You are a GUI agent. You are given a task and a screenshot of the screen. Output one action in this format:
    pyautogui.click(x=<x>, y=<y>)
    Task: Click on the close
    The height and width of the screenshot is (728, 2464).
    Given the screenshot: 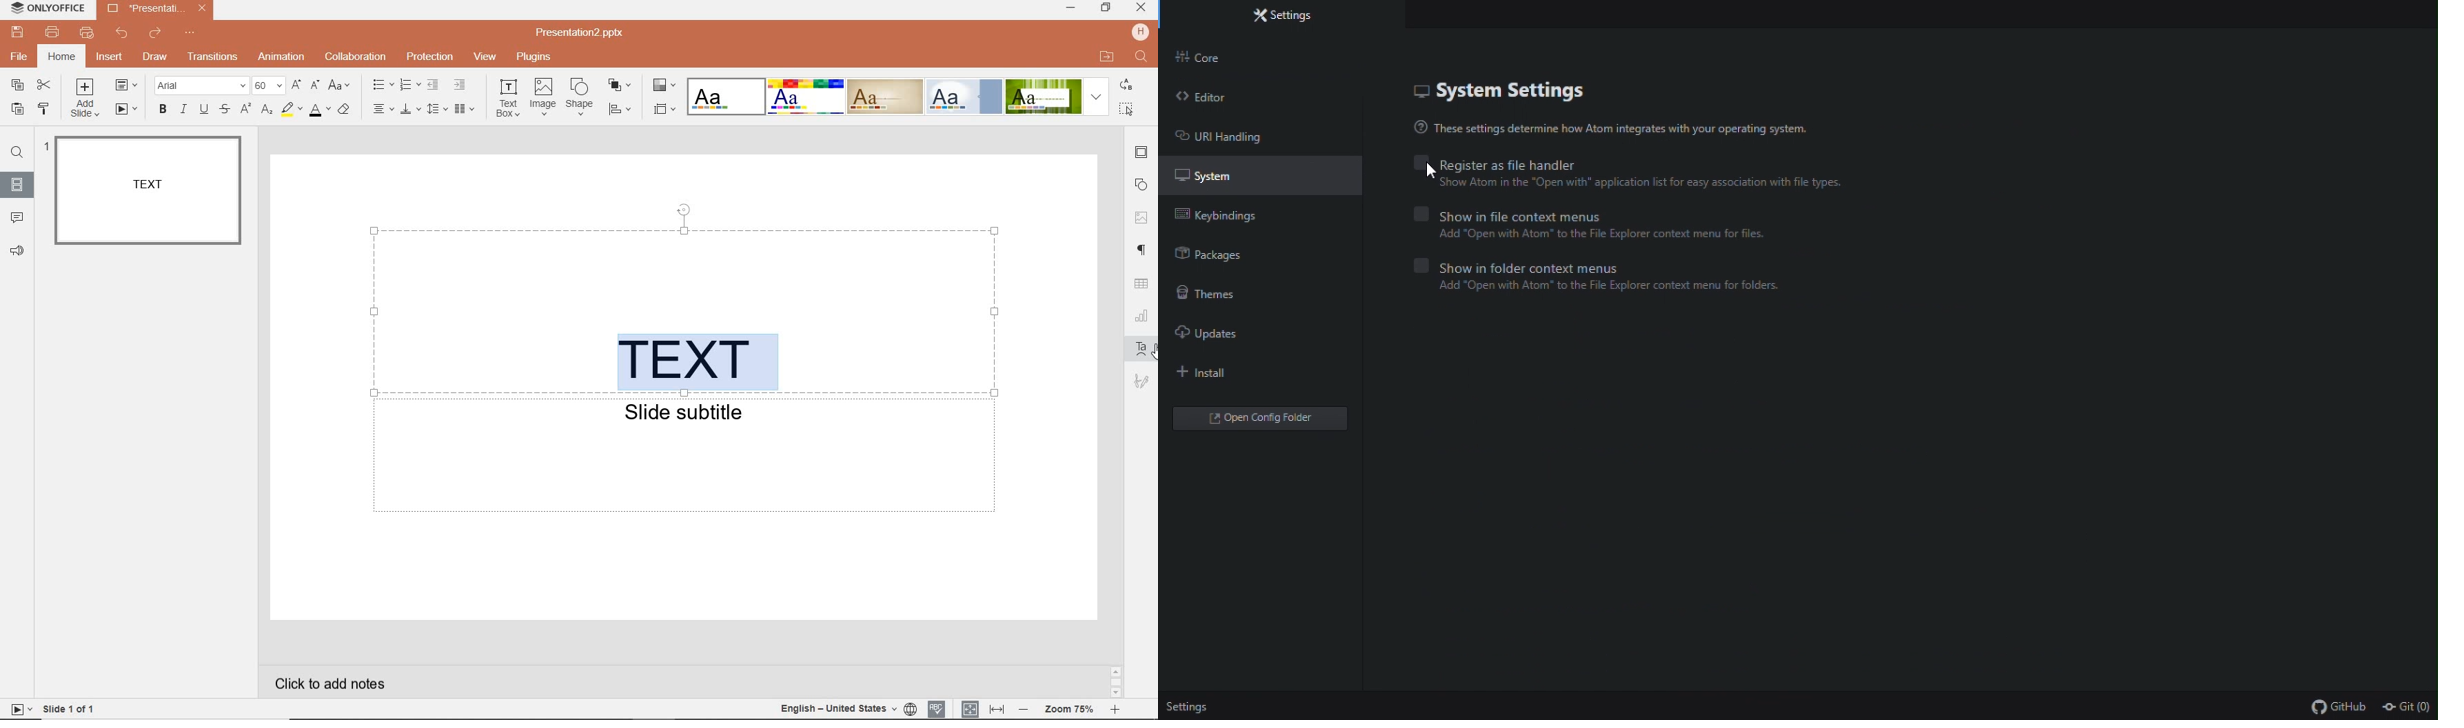 What is the action you would take?
    pyautogui.click(x=1142, y=8)
    